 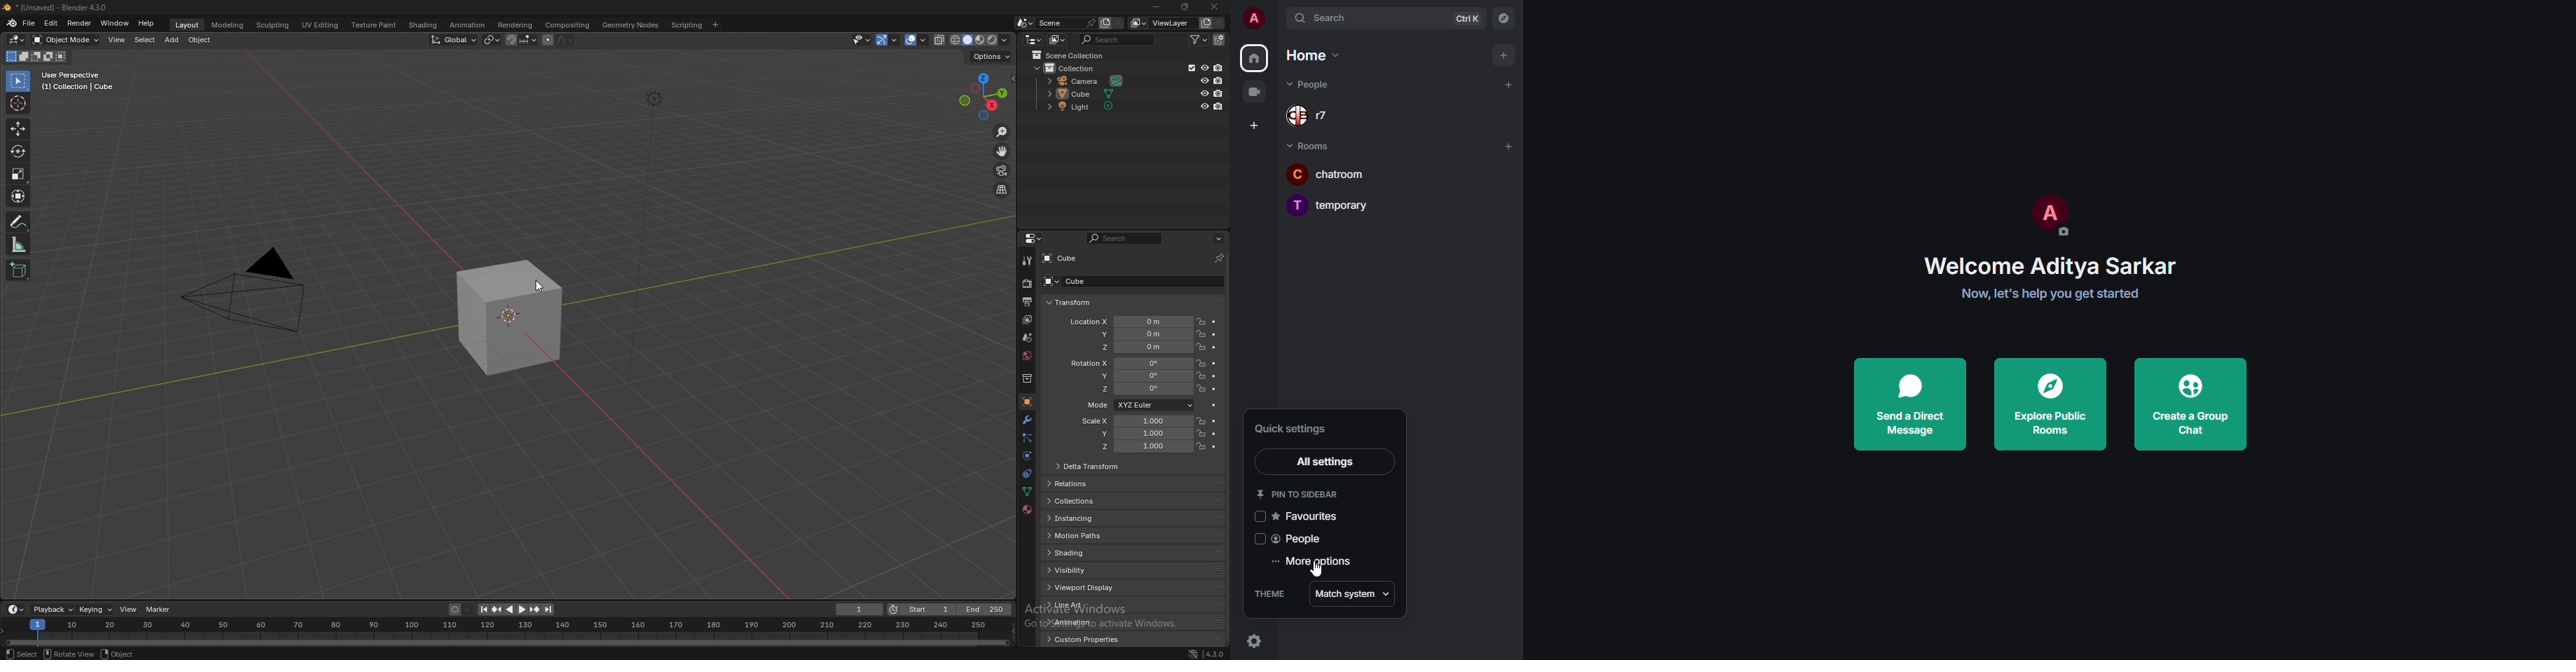 What do you see at coordinates (1089, 466) in the screenshot?
I see `delta transform` at bounding box center [1089, 466].